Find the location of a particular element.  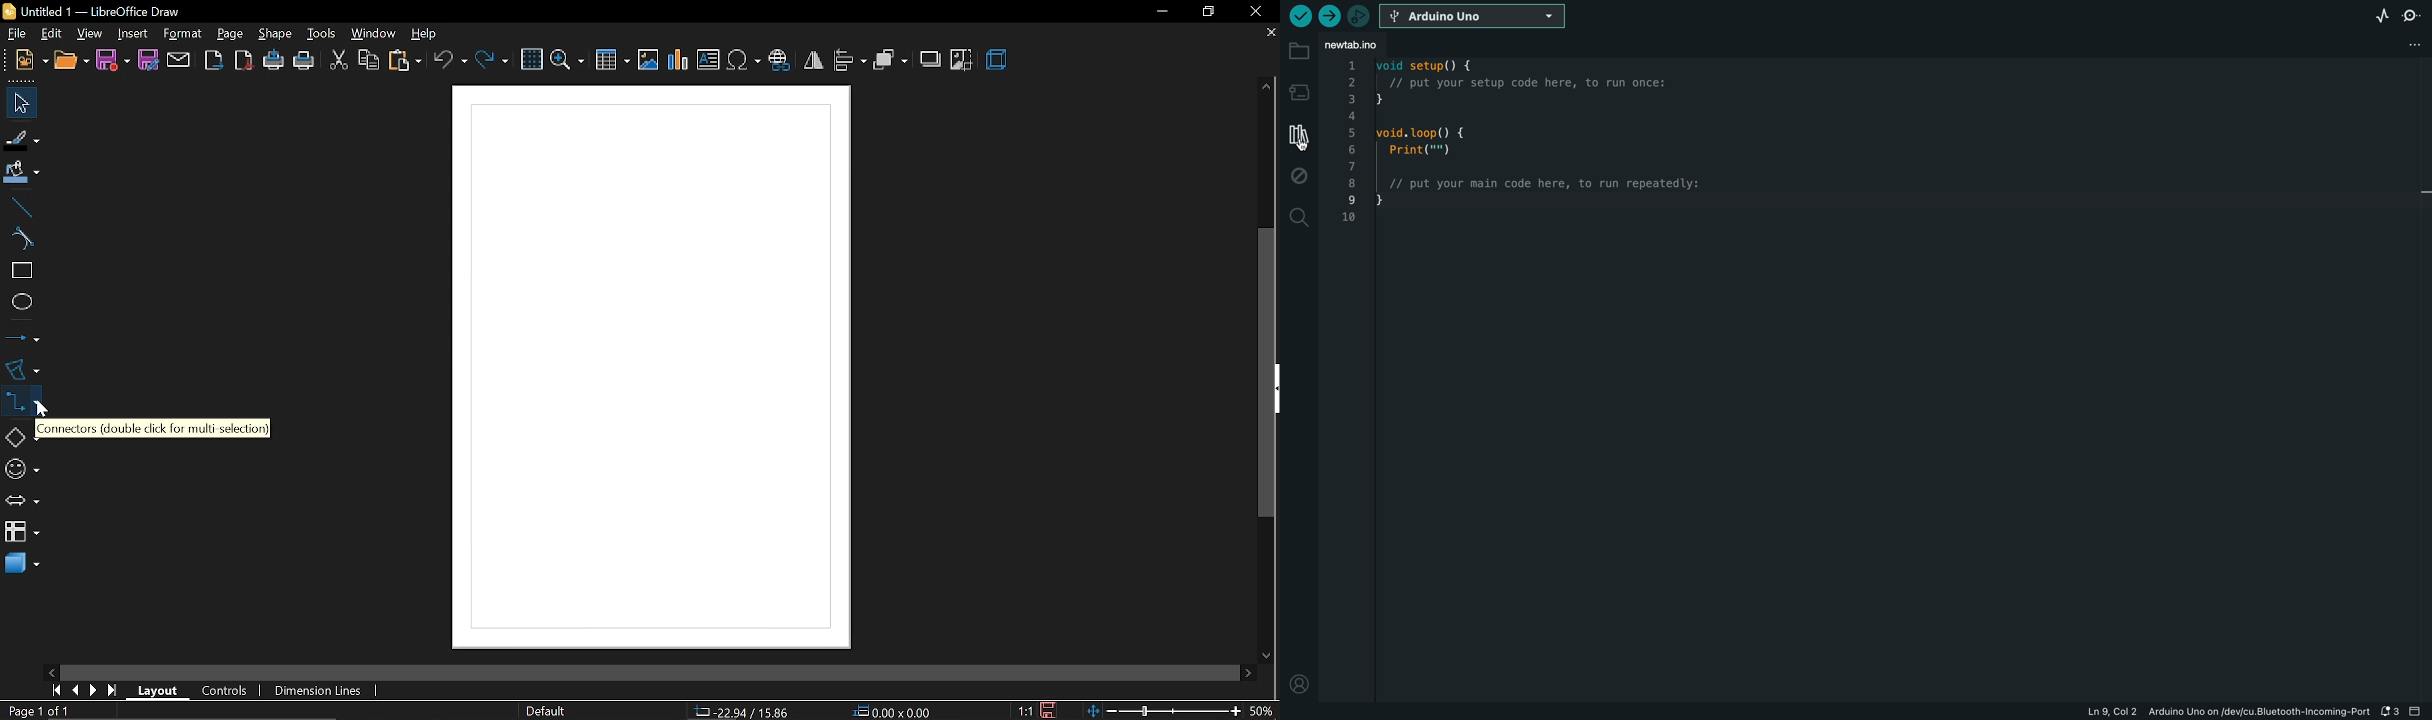

go to first page is located at coordinates (54, 691).